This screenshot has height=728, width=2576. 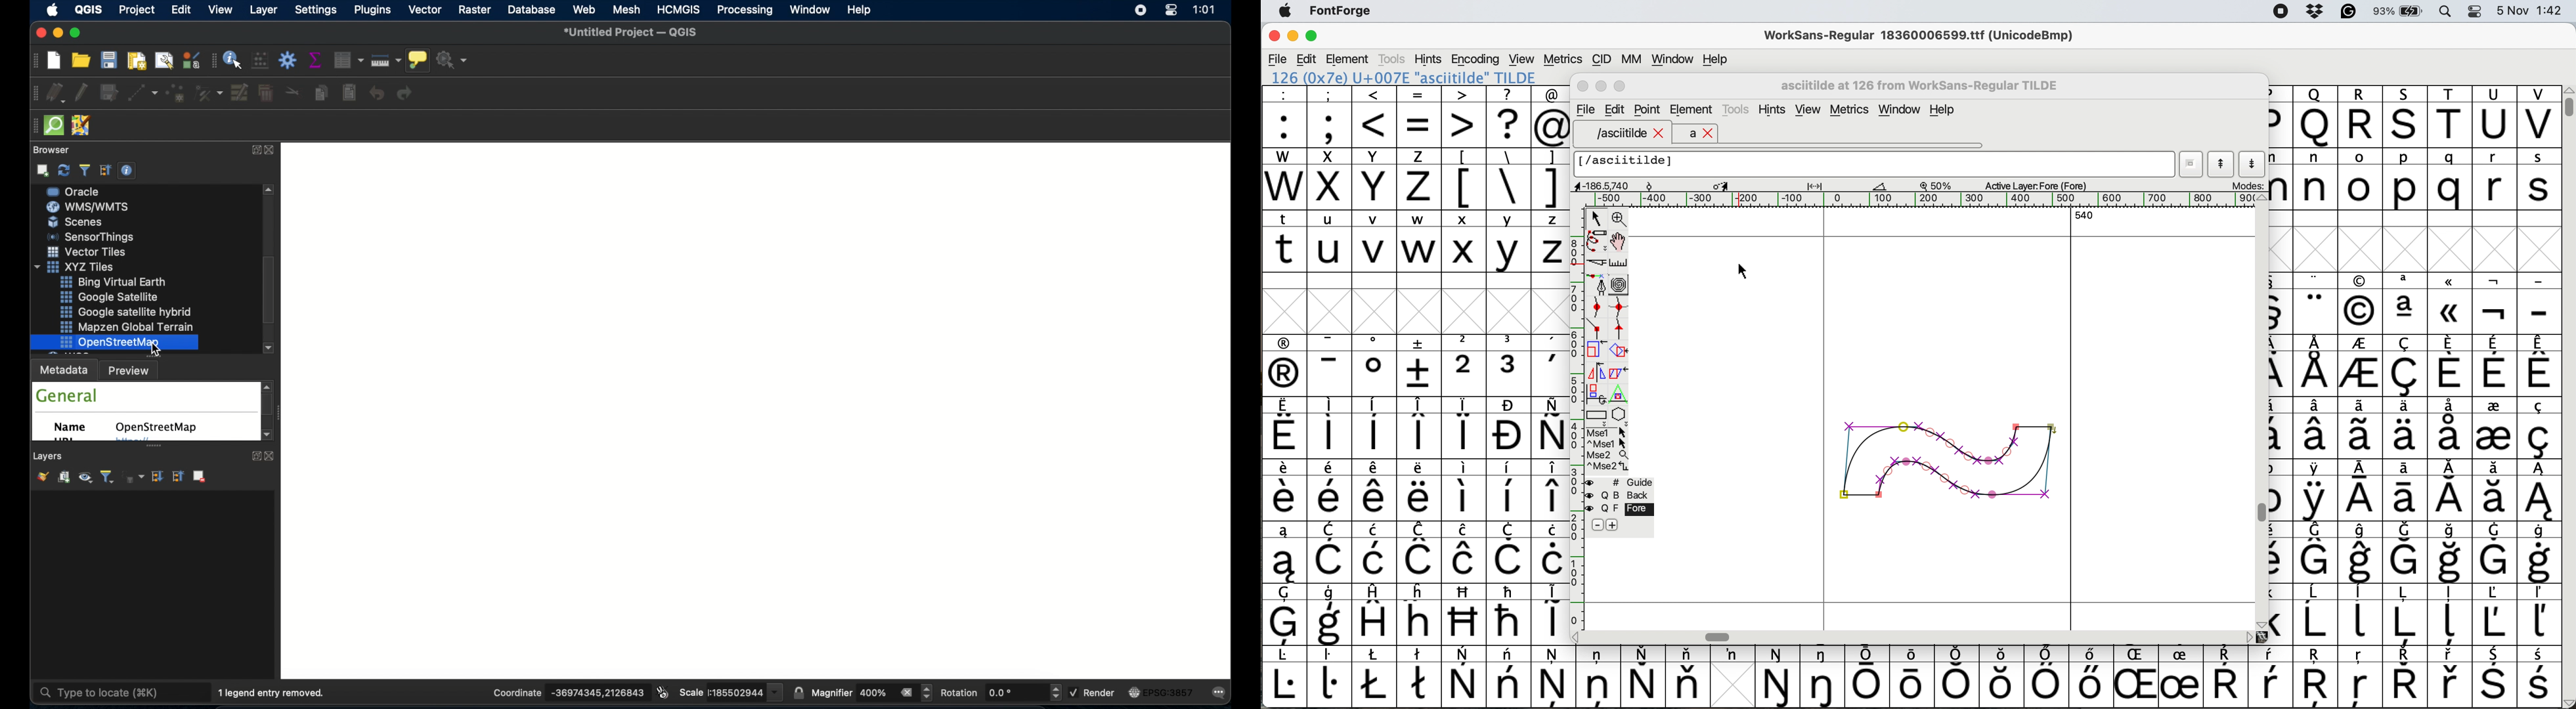 I want to click on plugins, so click(x=372, y=11).